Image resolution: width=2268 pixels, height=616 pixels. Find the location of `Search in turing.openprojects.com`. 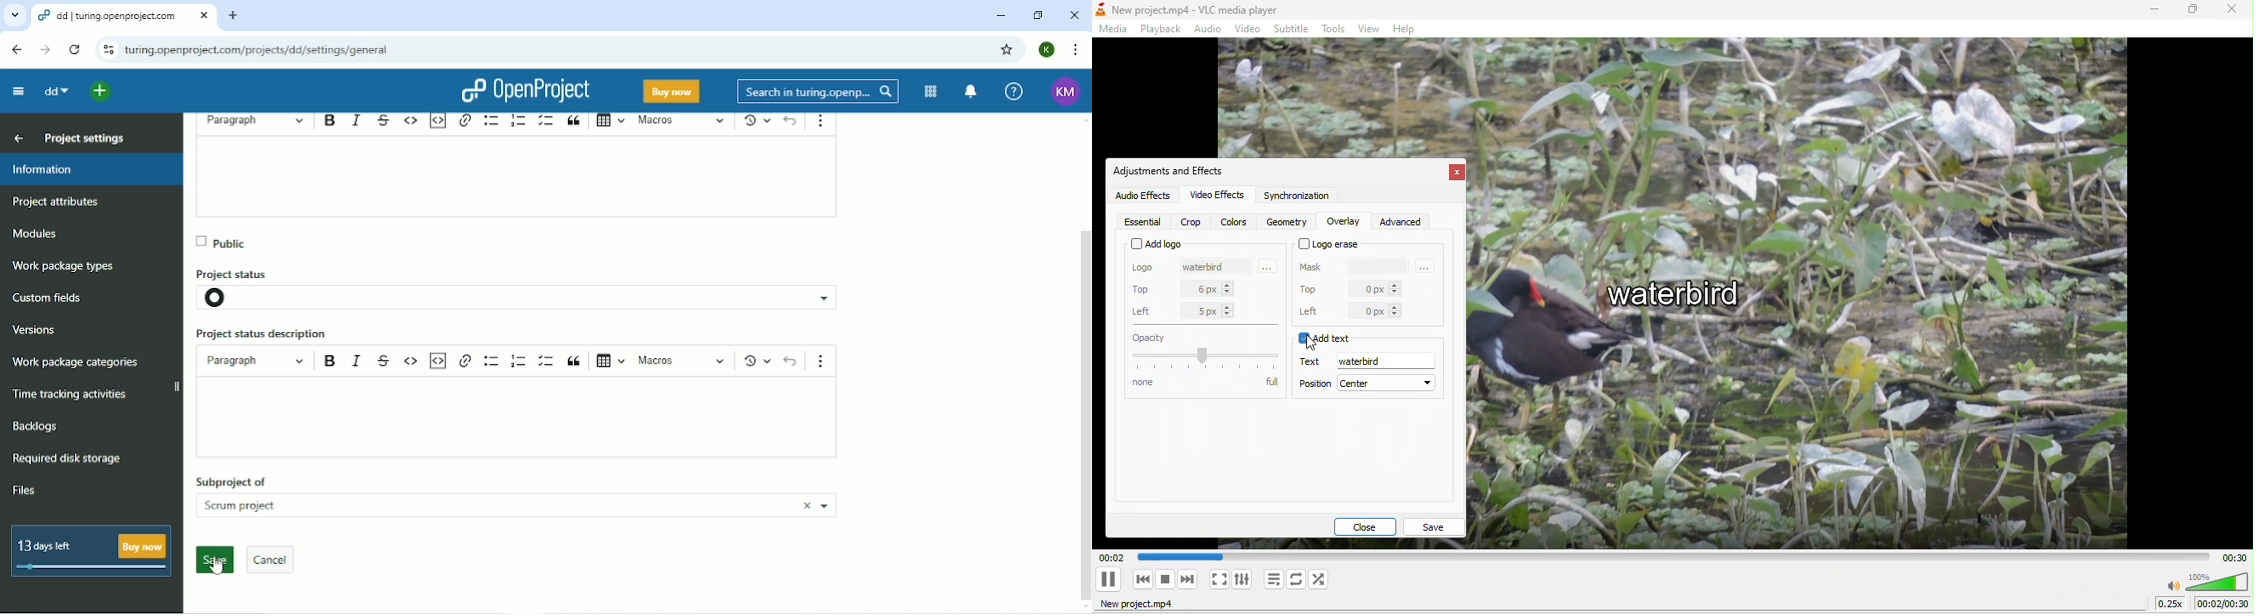

Search in turing.openprojects.com is located at coordinates (818, 92).